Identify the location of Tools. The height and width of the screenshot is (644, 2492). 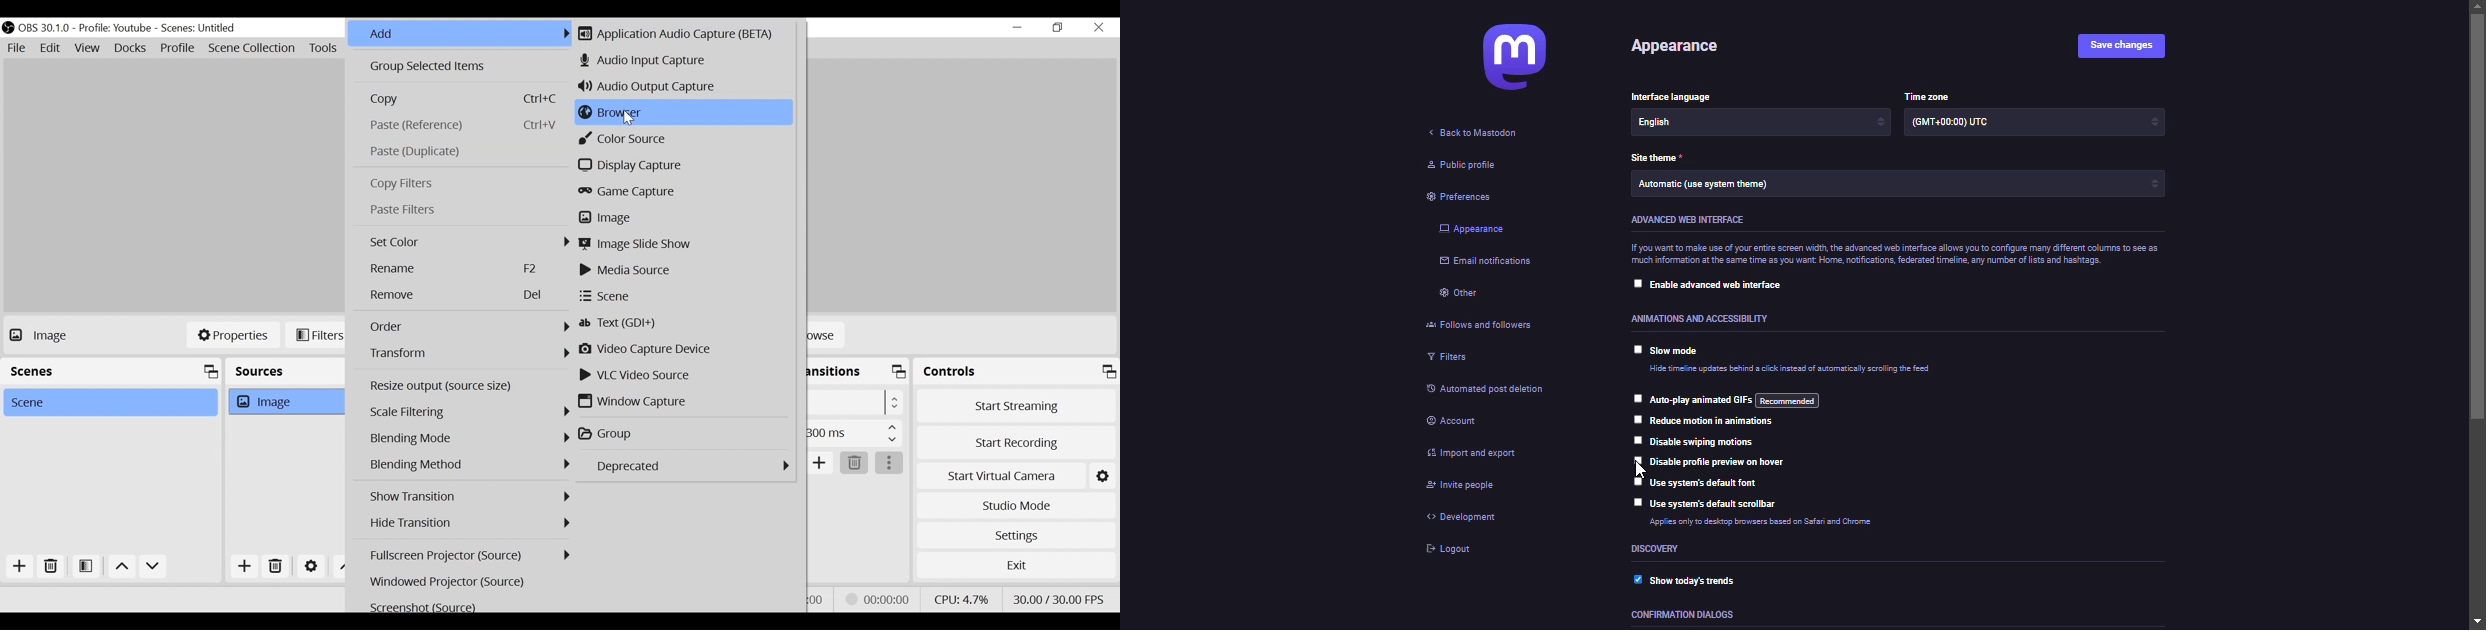
(325, 49).